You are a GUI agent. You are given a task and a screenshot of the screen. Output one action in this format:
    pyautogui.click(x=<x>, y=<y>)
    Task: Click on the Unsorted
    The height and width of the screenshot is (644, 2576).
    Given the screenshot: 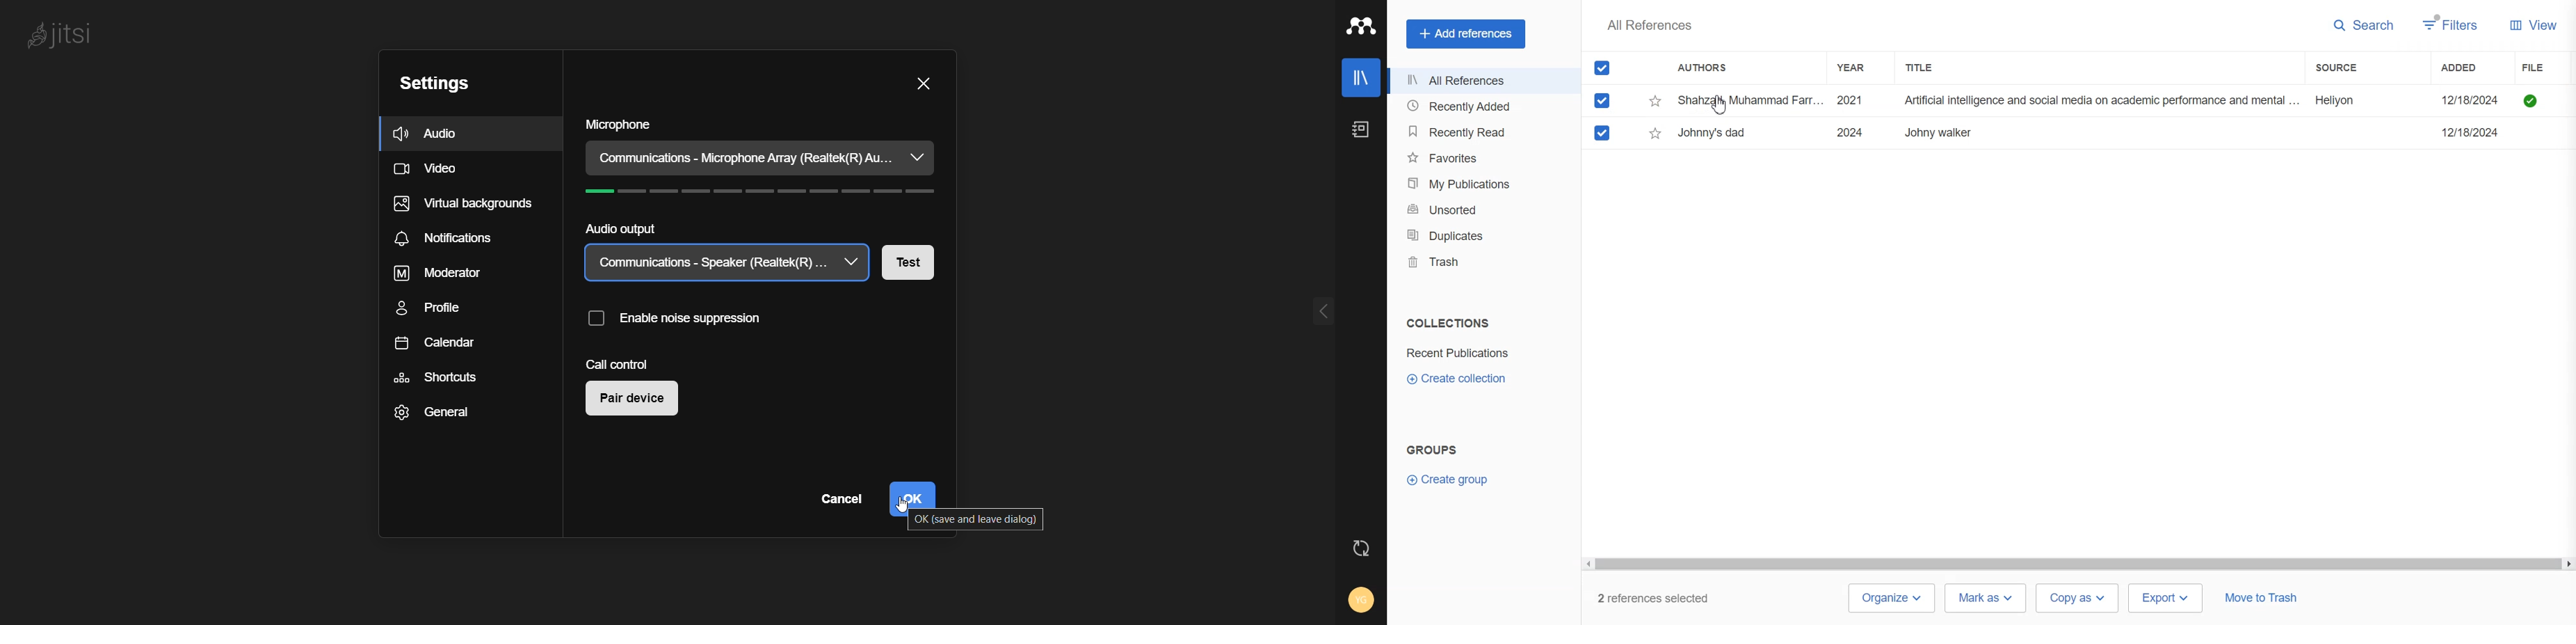 What is the action you would take?
    pyautogui.click(x=1479, y=210)
    